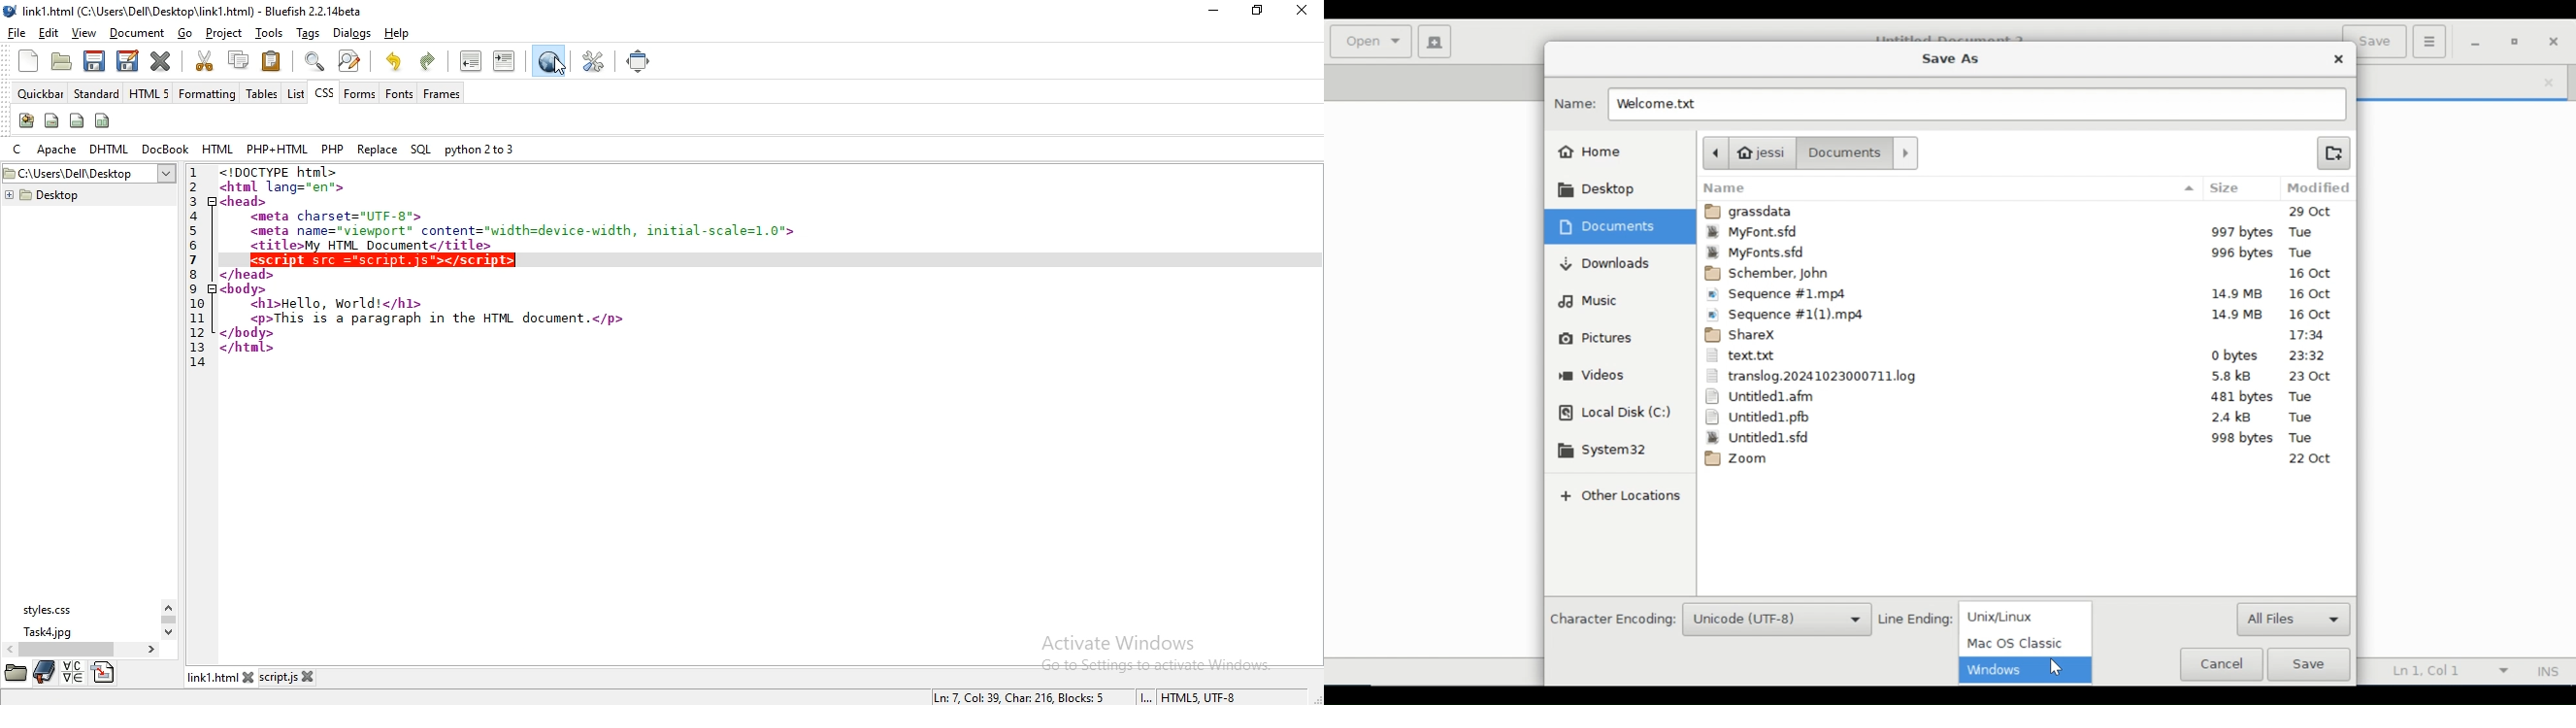 The height and width of the screenshot is (728, 2576). What do you see at coordinates (149, 92) in the screenshot?
I see `html 5` at bounding box center [149, 92].